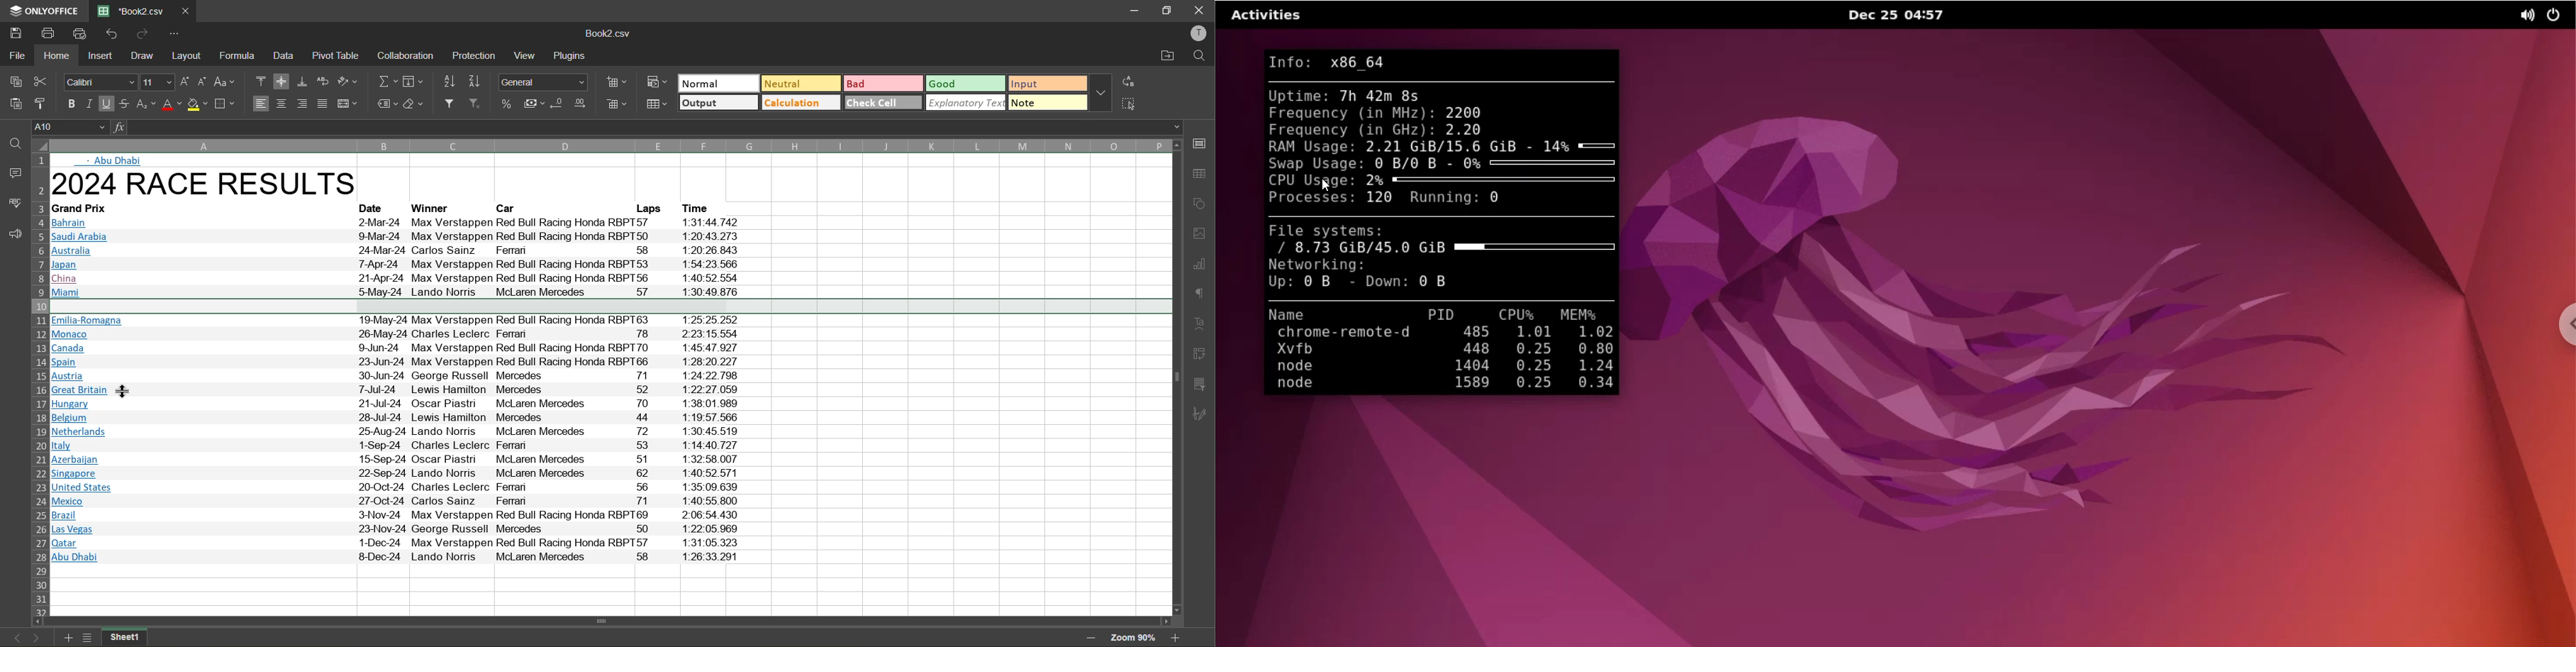  I want to click on find, so click(13, 147).